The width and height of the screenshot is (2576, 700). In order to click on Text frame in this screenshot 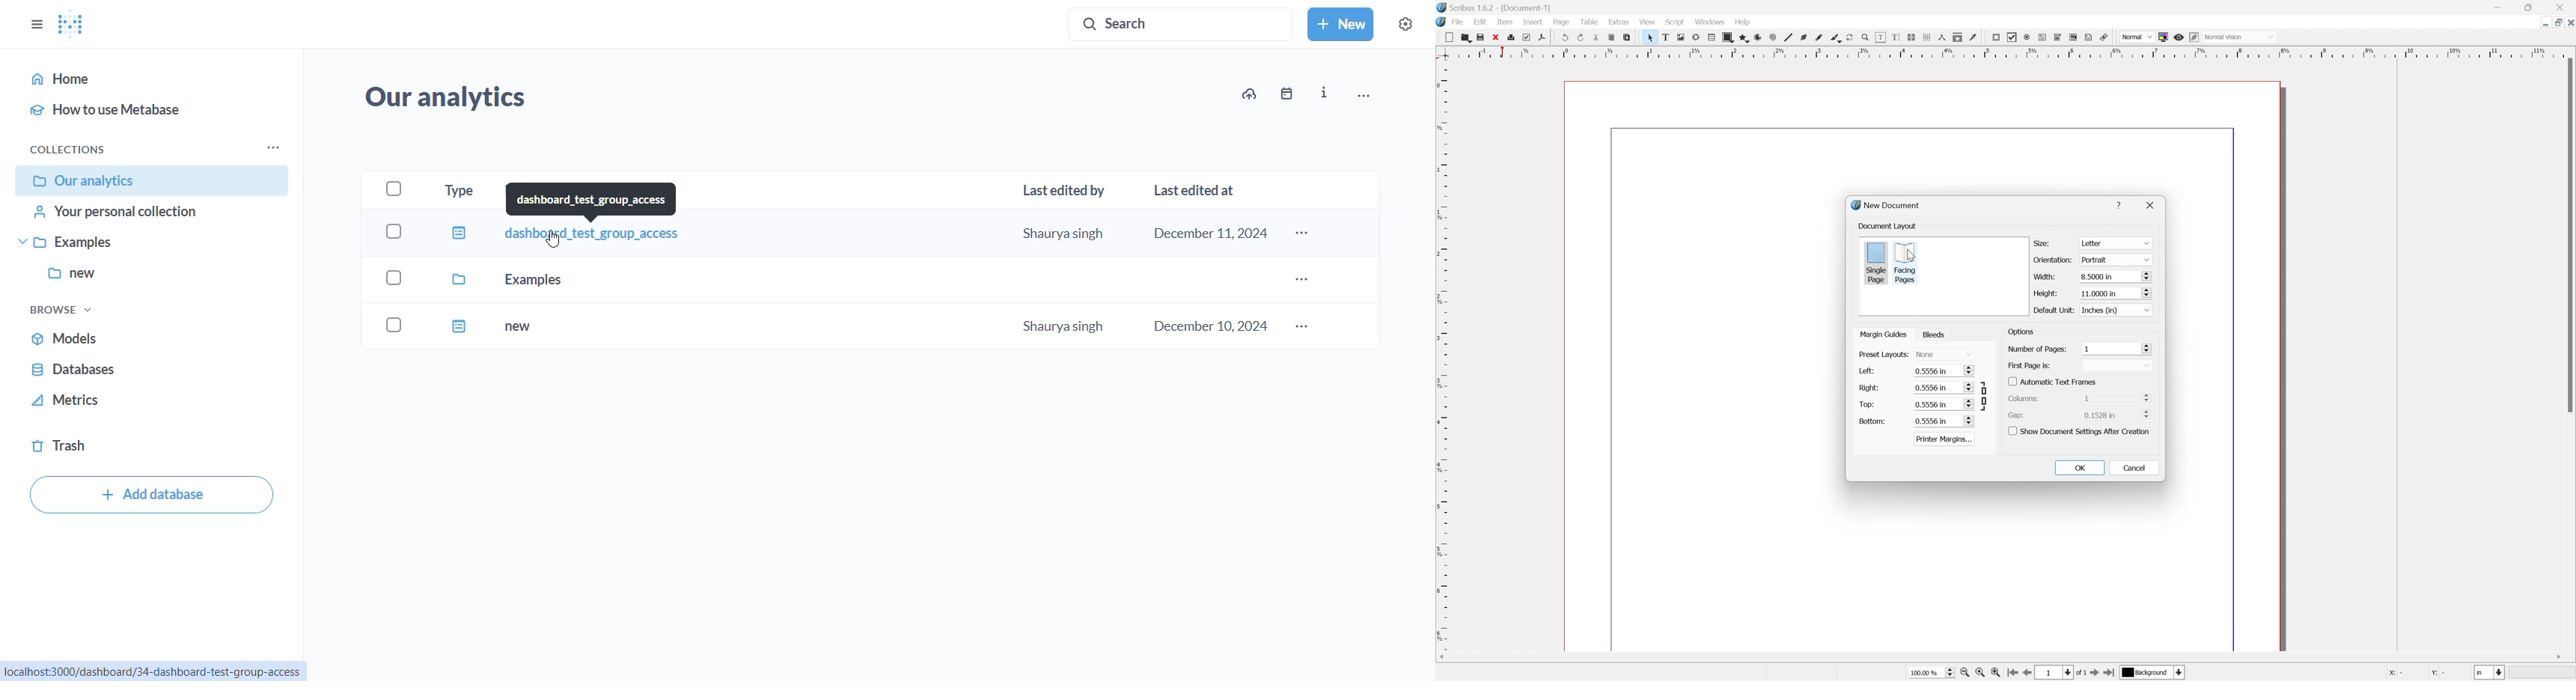, I will do `click(1665, 37)`.